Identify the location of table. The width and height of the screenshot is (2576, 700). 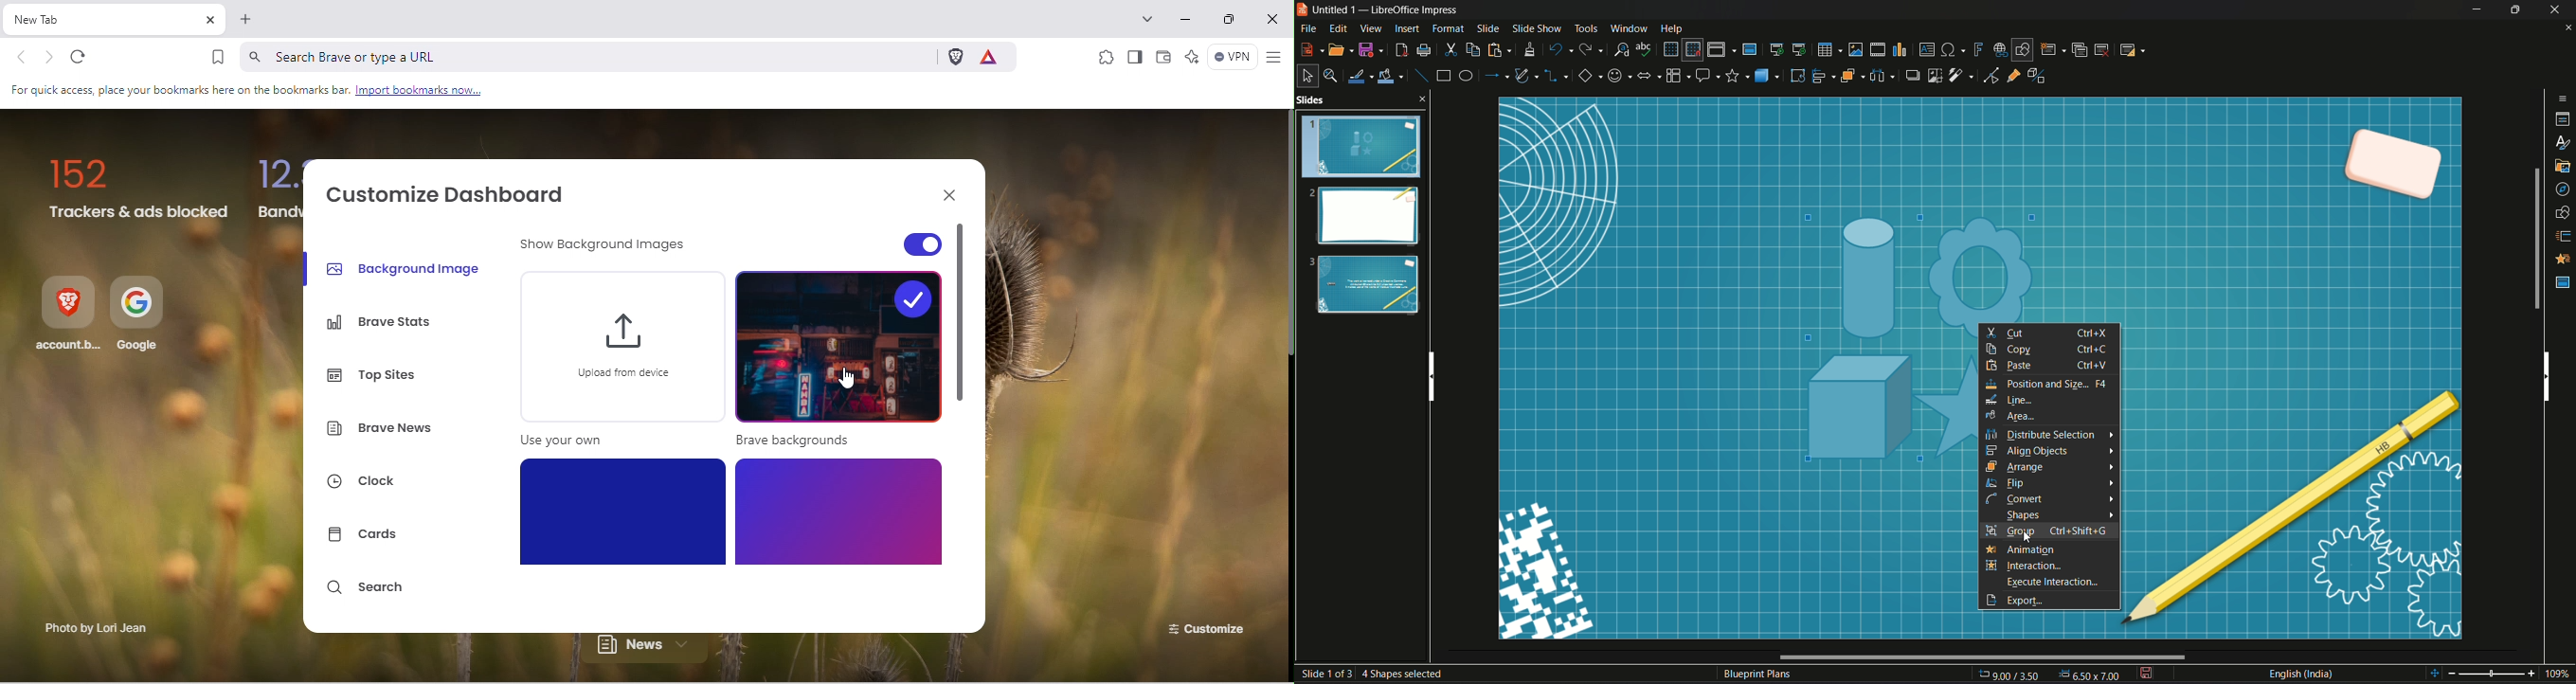
(1829, 49).